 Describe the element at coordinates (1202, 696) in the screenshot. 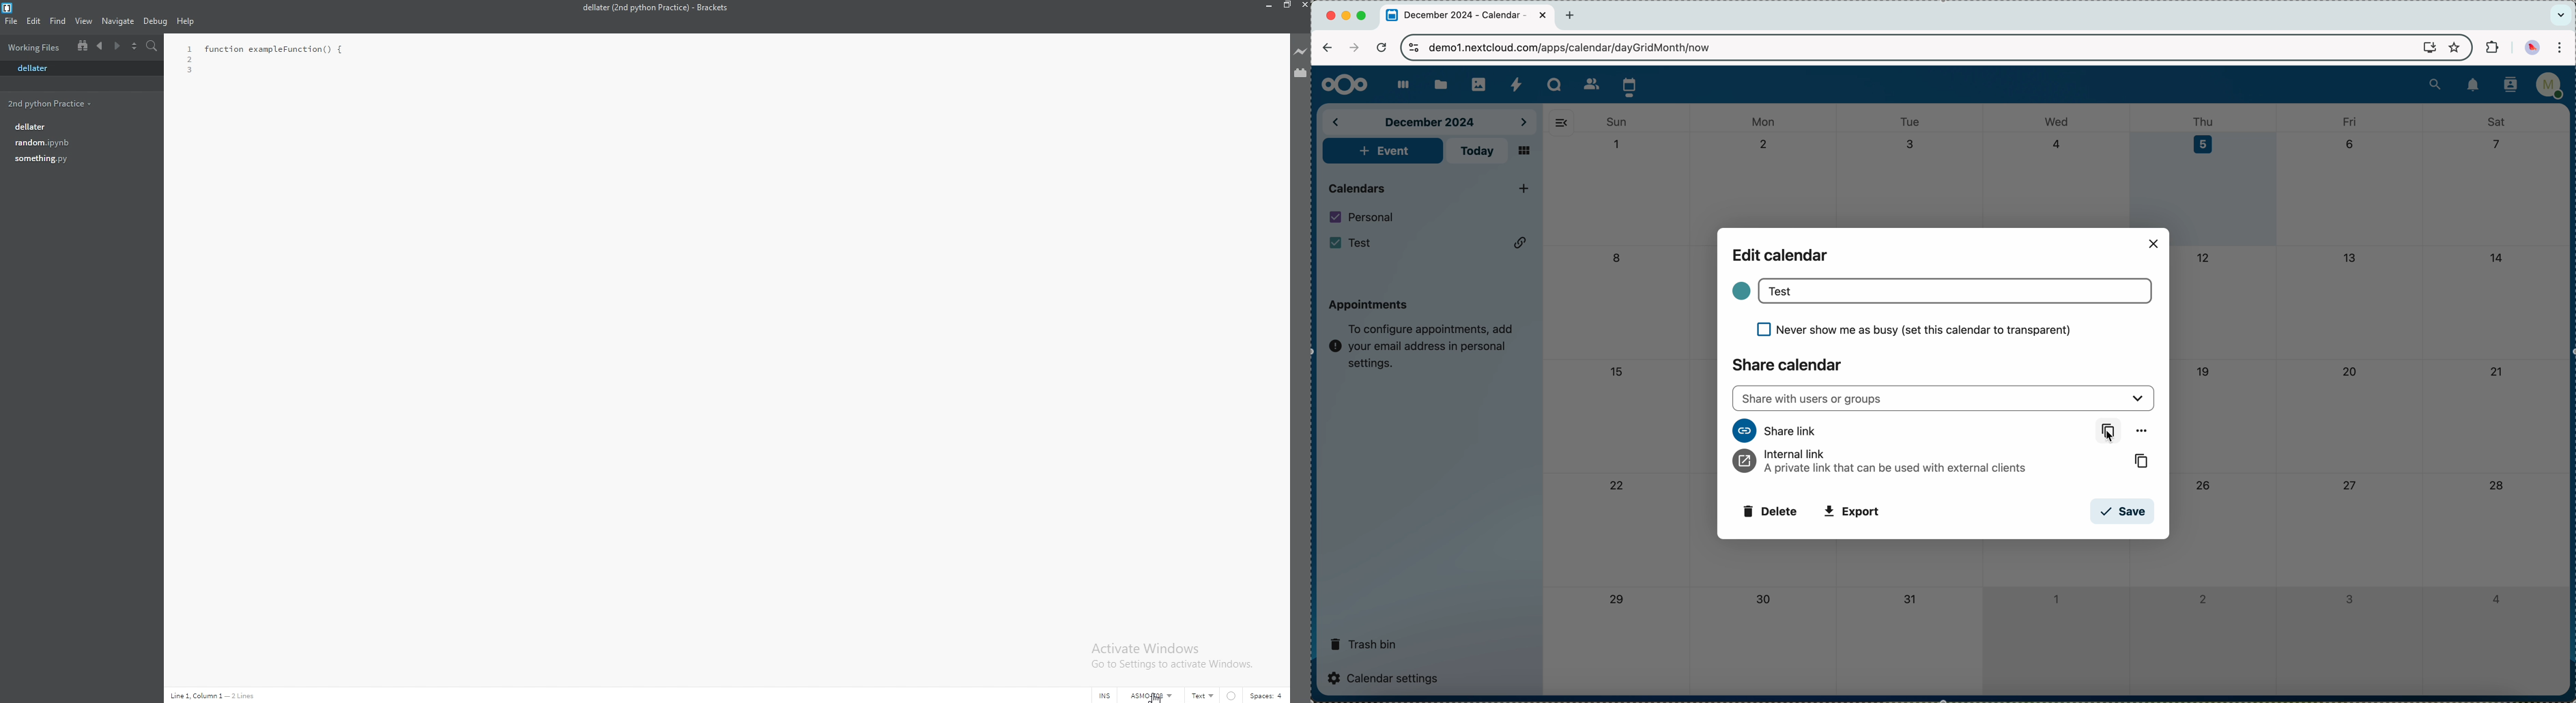

I see `text` at that location.